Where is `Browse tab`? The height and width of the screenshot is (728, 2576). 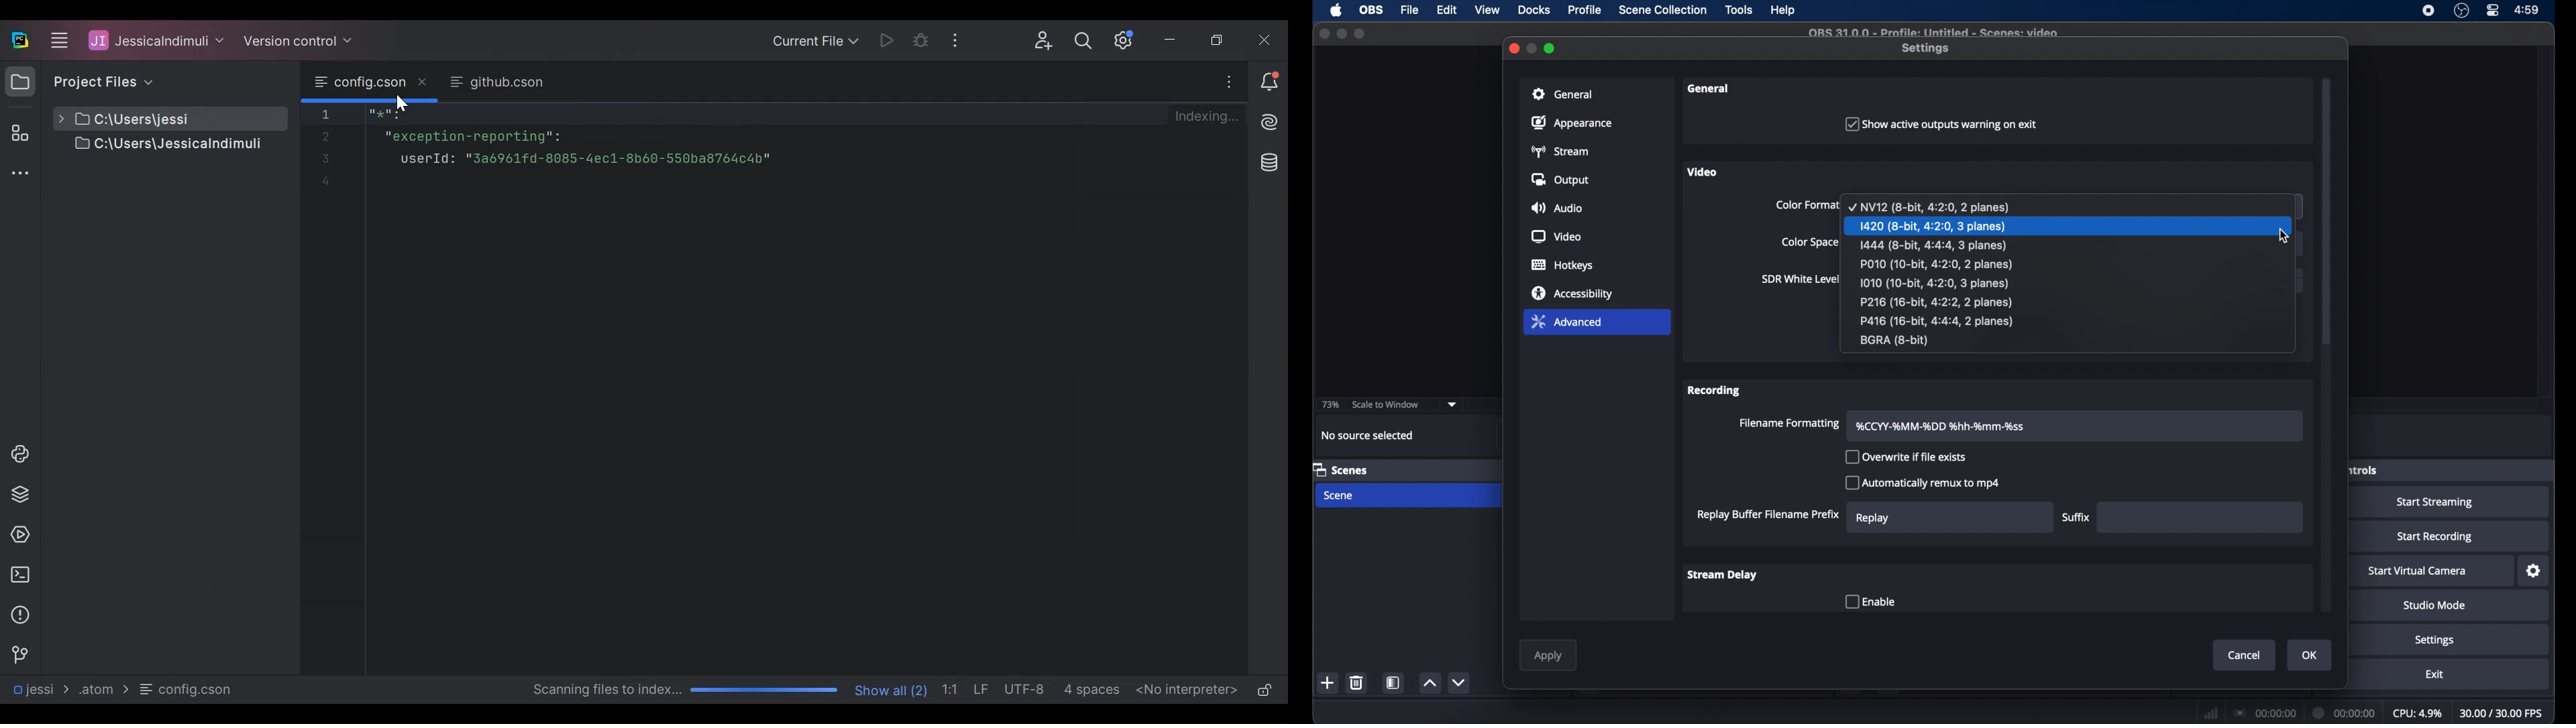 Browse tab is located at coordinates (496, 83).